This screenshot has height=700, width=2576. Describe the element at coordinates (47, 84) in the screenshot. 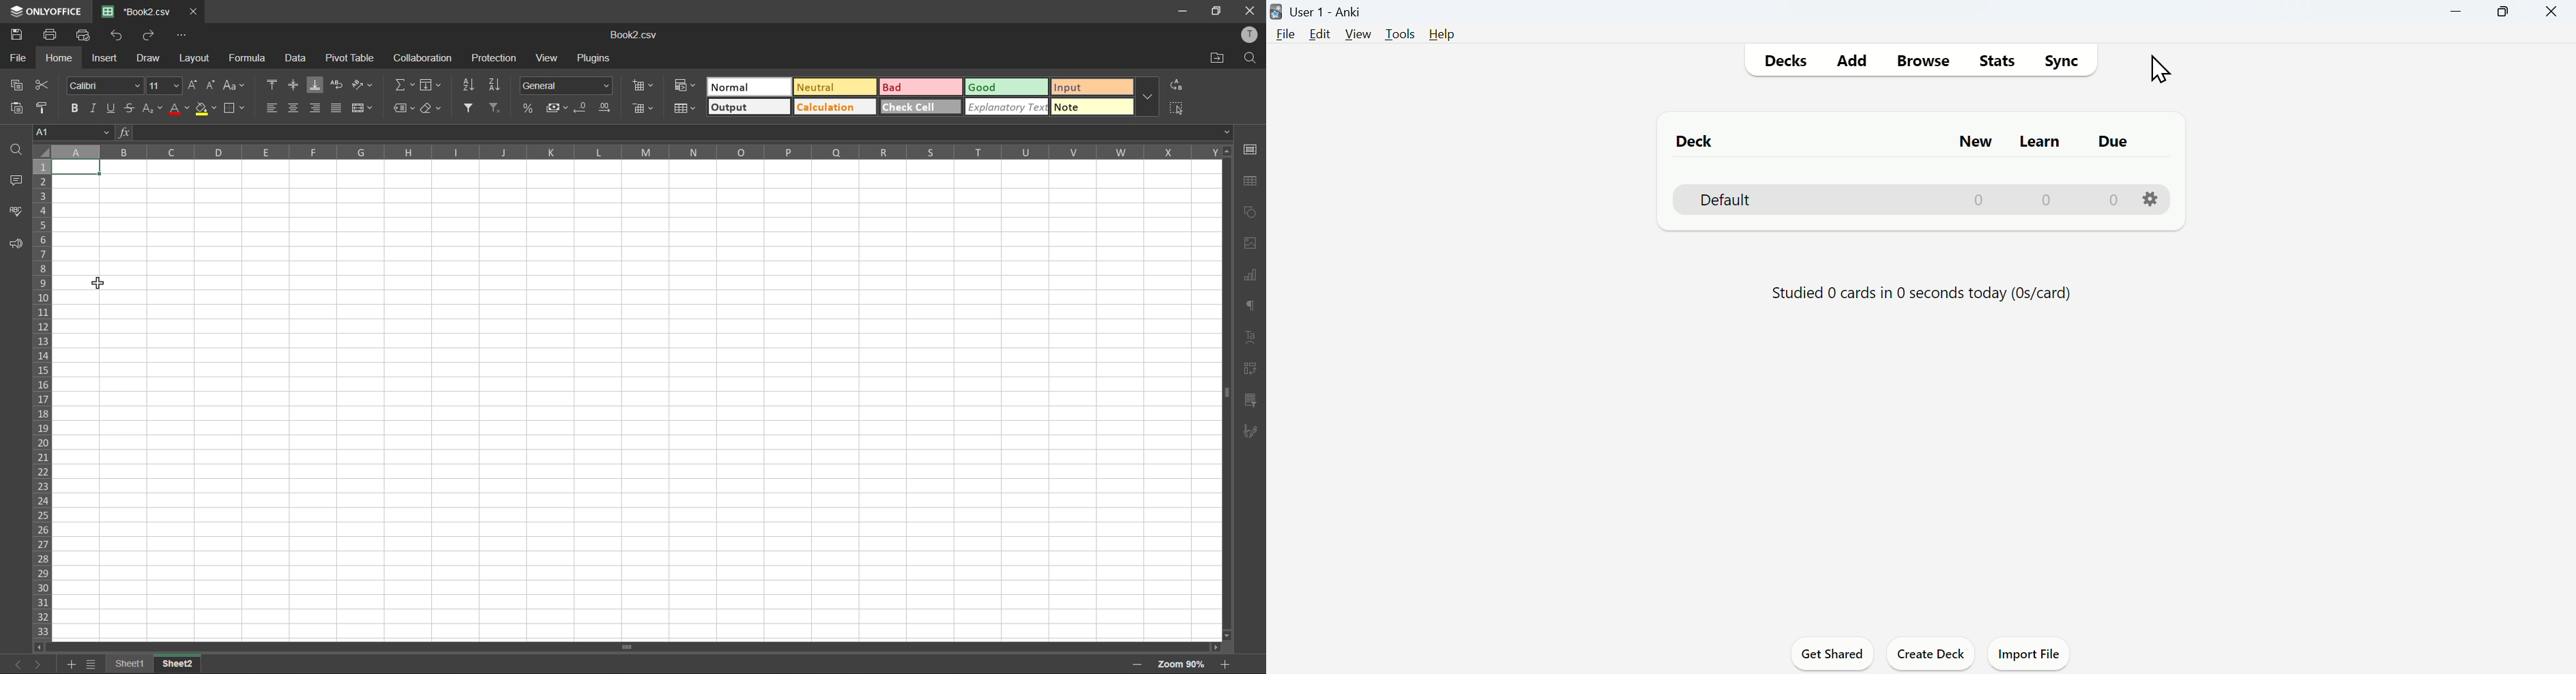

I see `cut` at that location.